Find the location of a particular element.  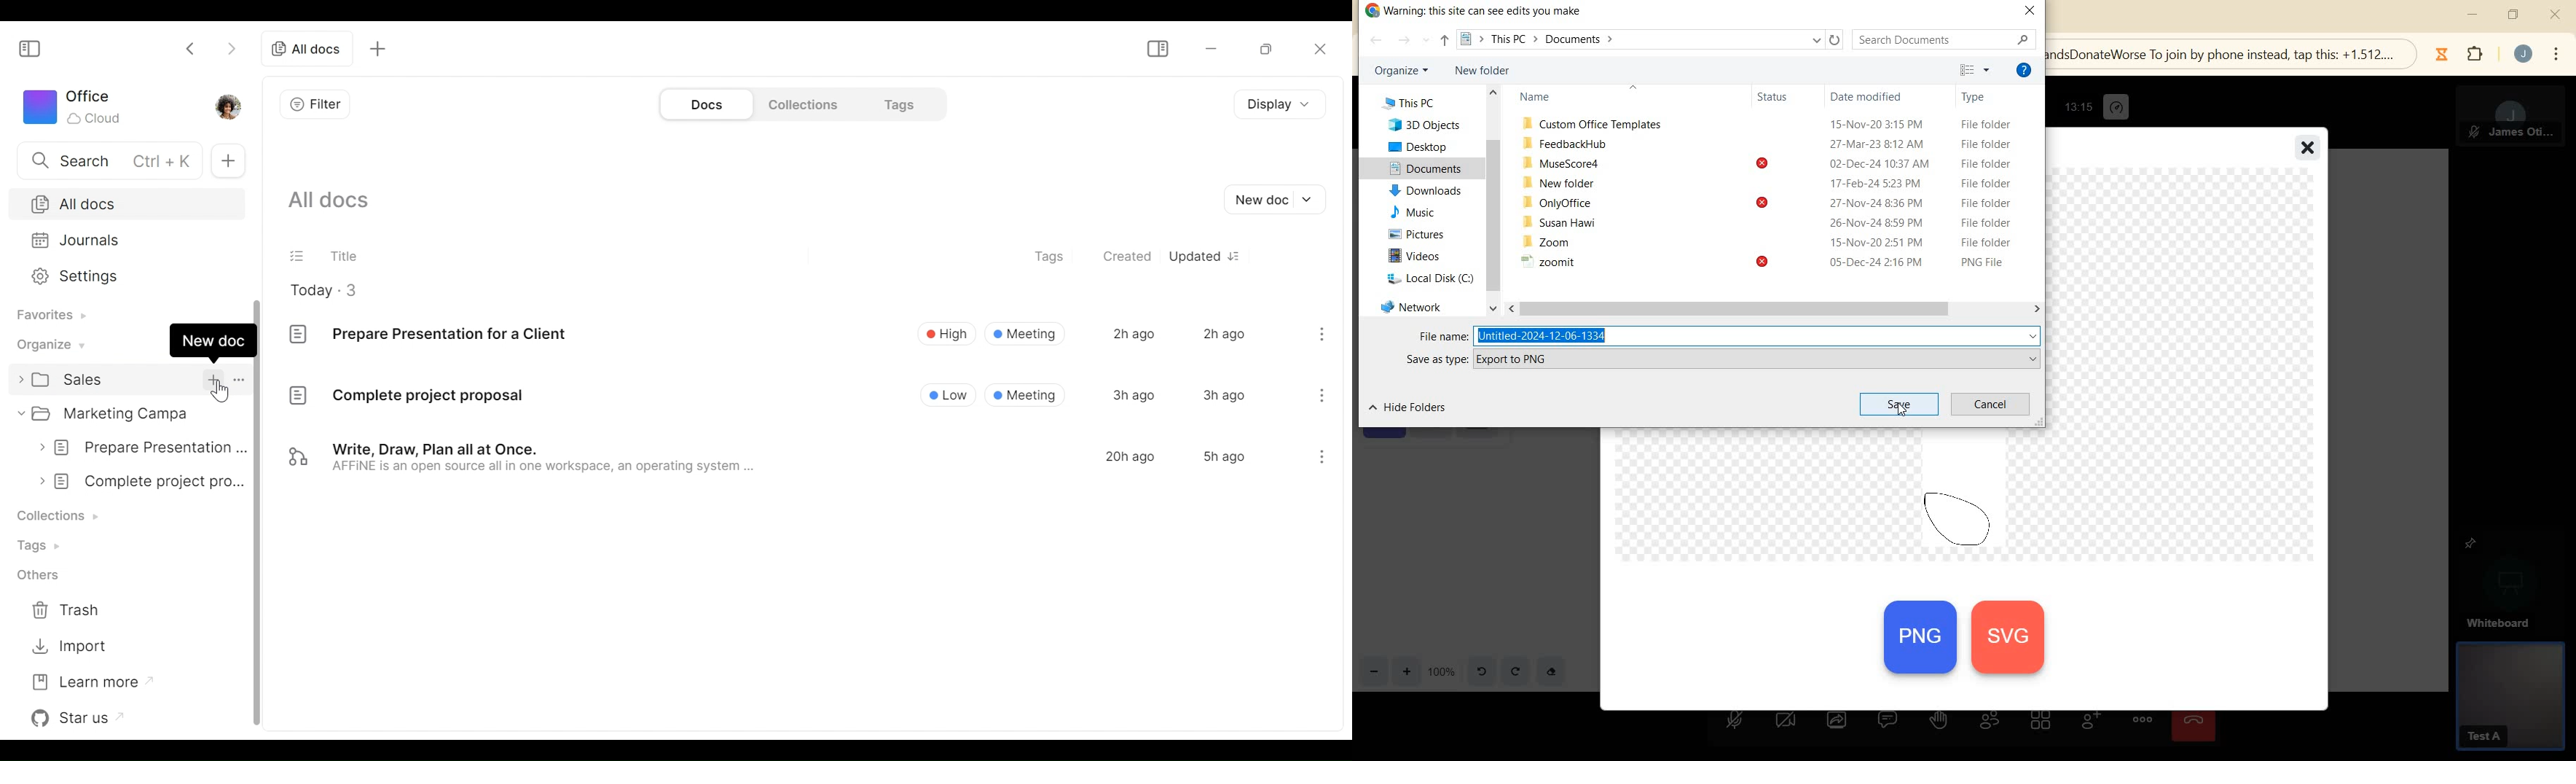

WHITEBOARD PINNED is located at coordinates (2513, 579).